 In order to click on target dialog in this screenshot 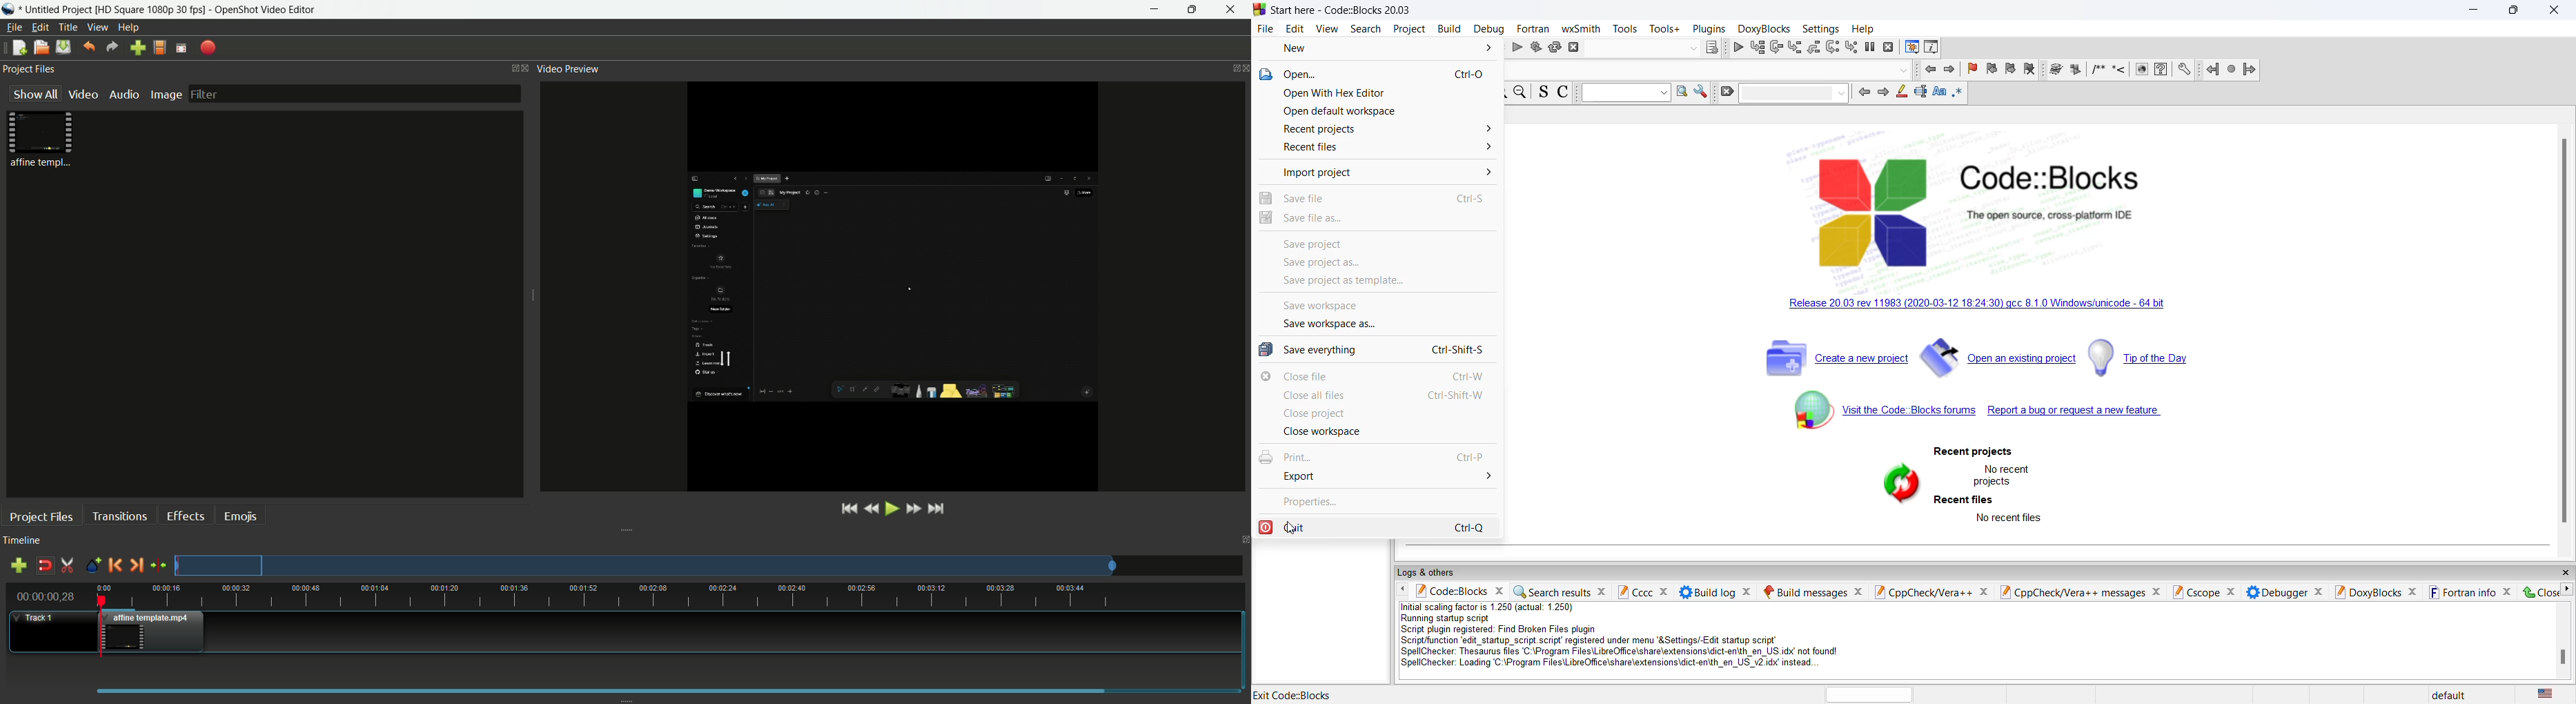, I will do `click(1711, 46)`.